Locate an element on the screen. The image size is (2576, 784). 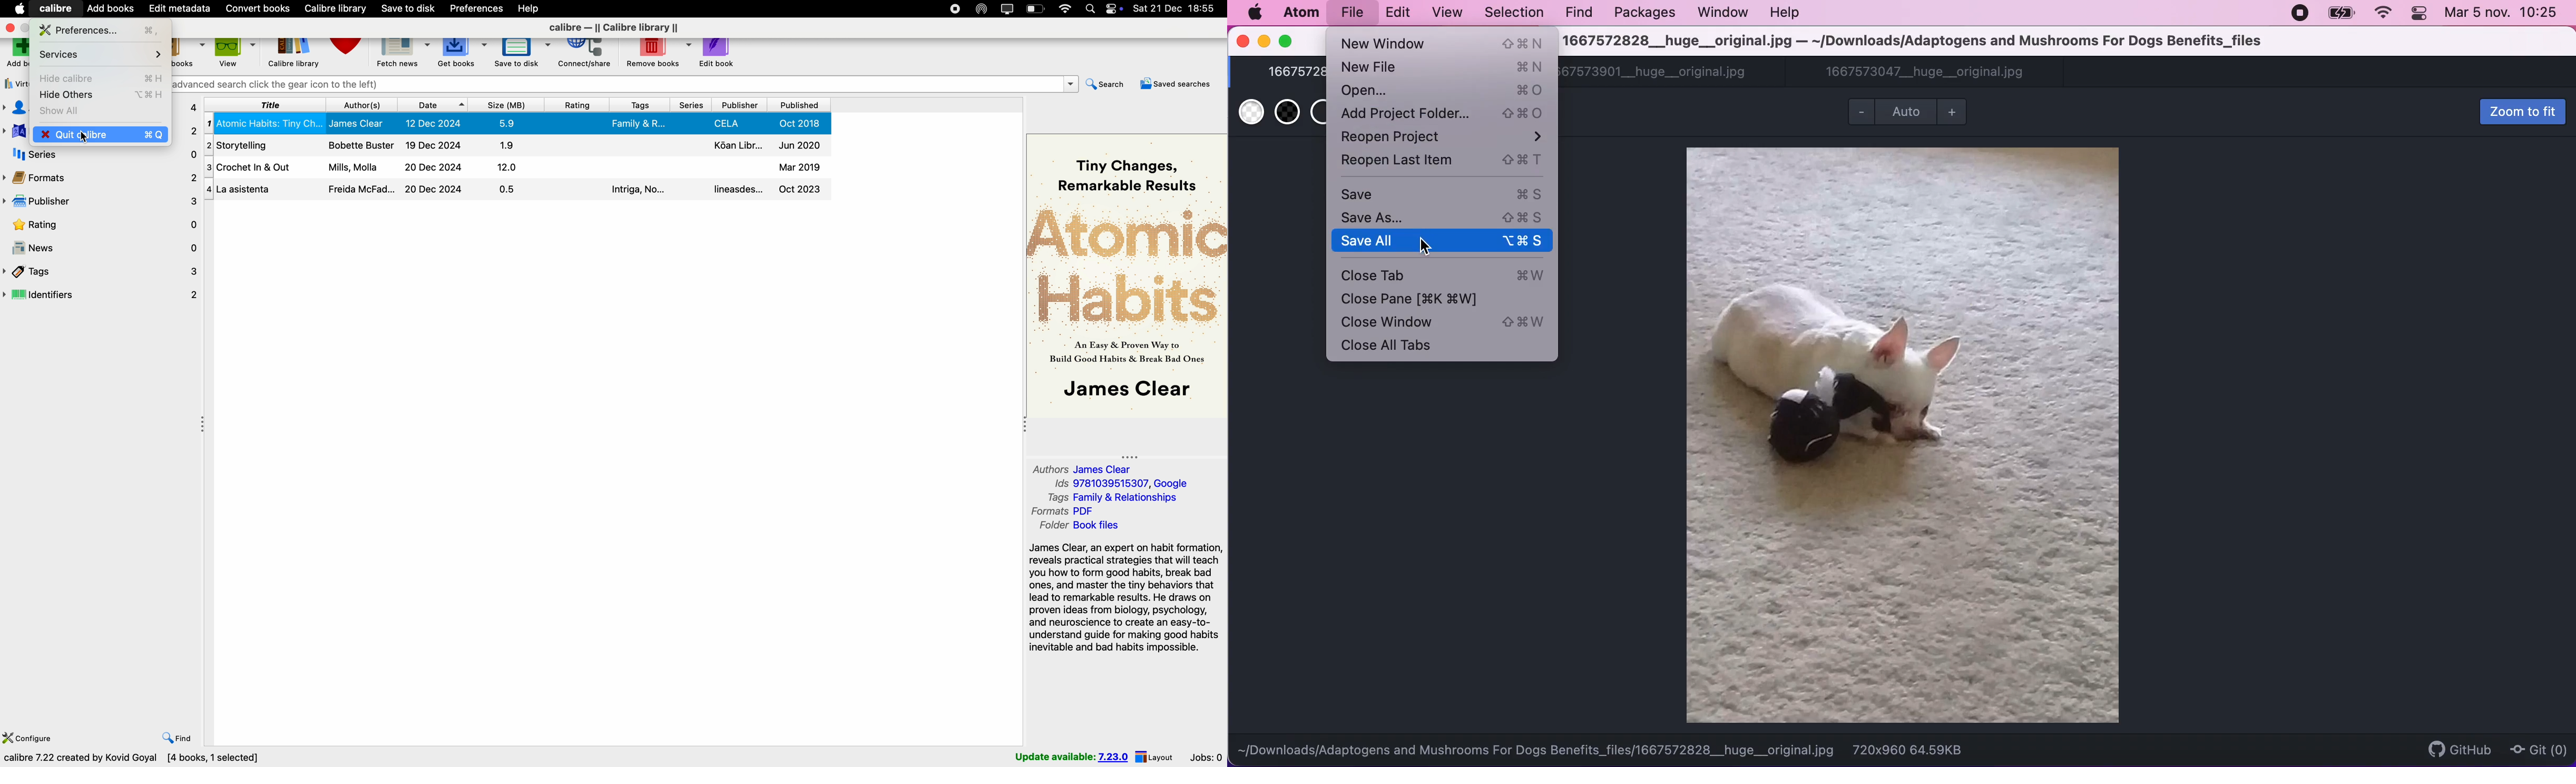
Apple icon is located at coordinates (17, 8).